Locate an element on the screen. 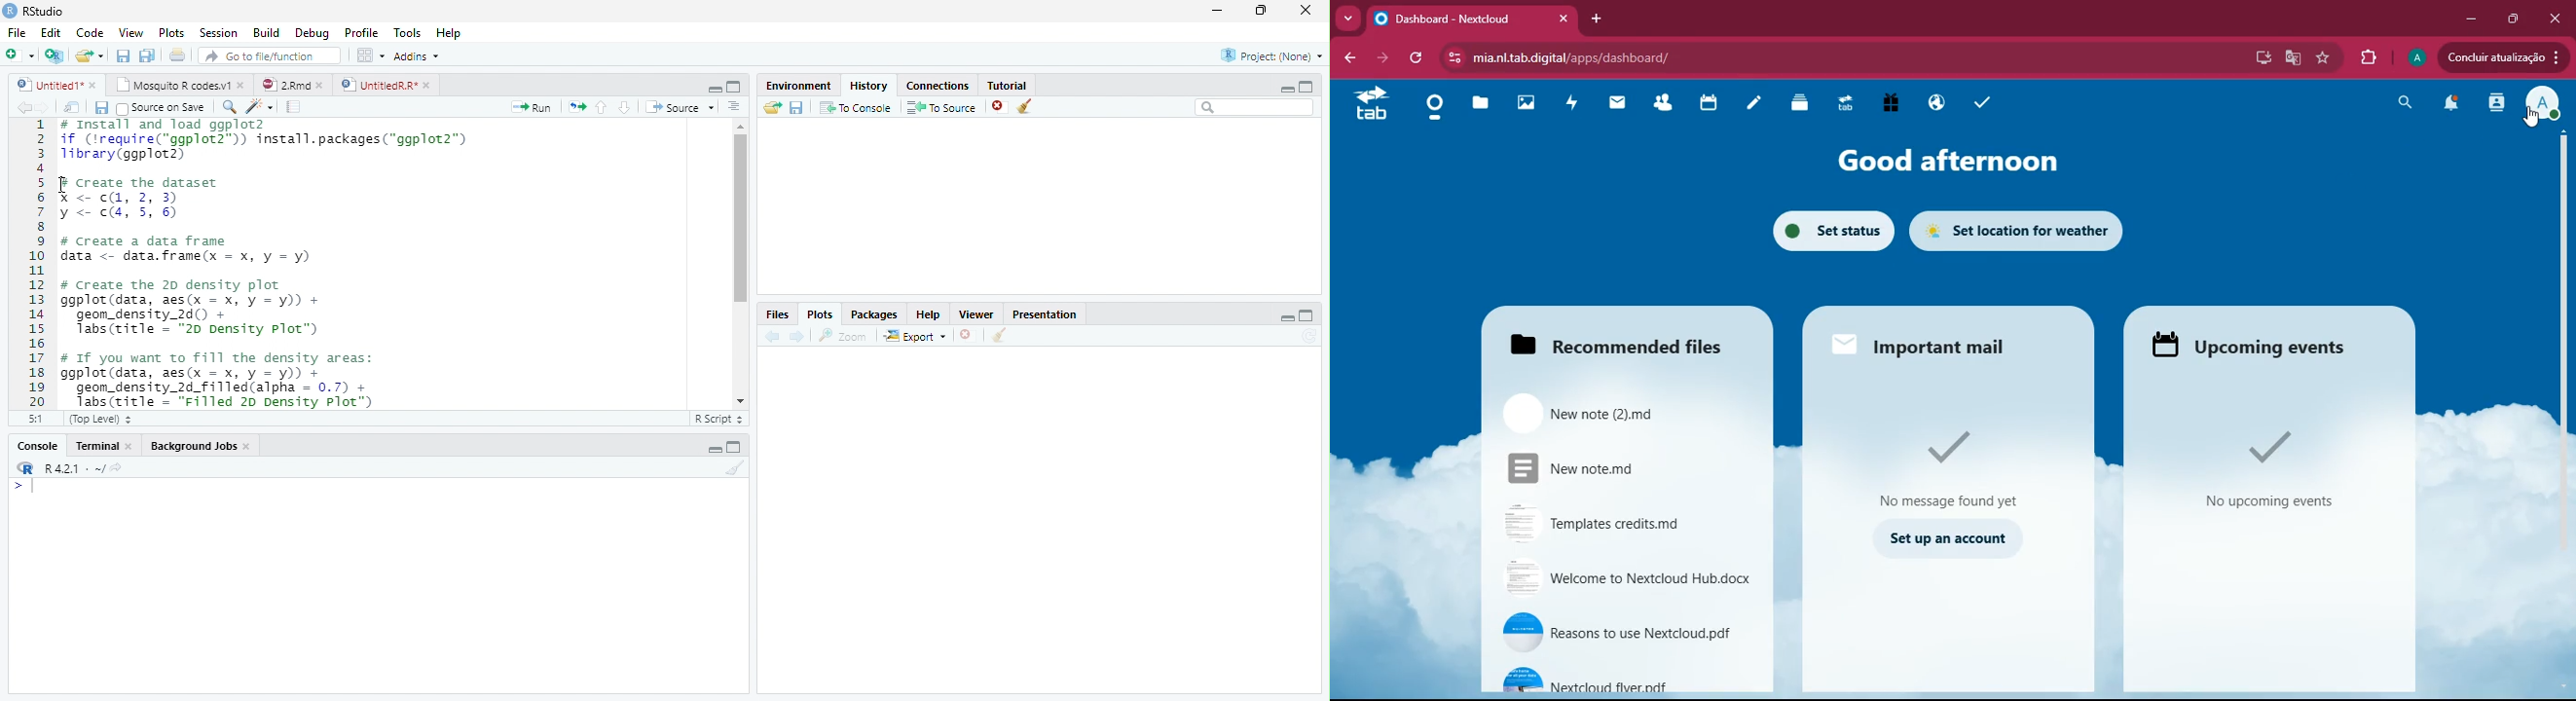 Image resolution: width=2576 pixels, height=728 pixels. print current file is located at coordinates (177, 55).